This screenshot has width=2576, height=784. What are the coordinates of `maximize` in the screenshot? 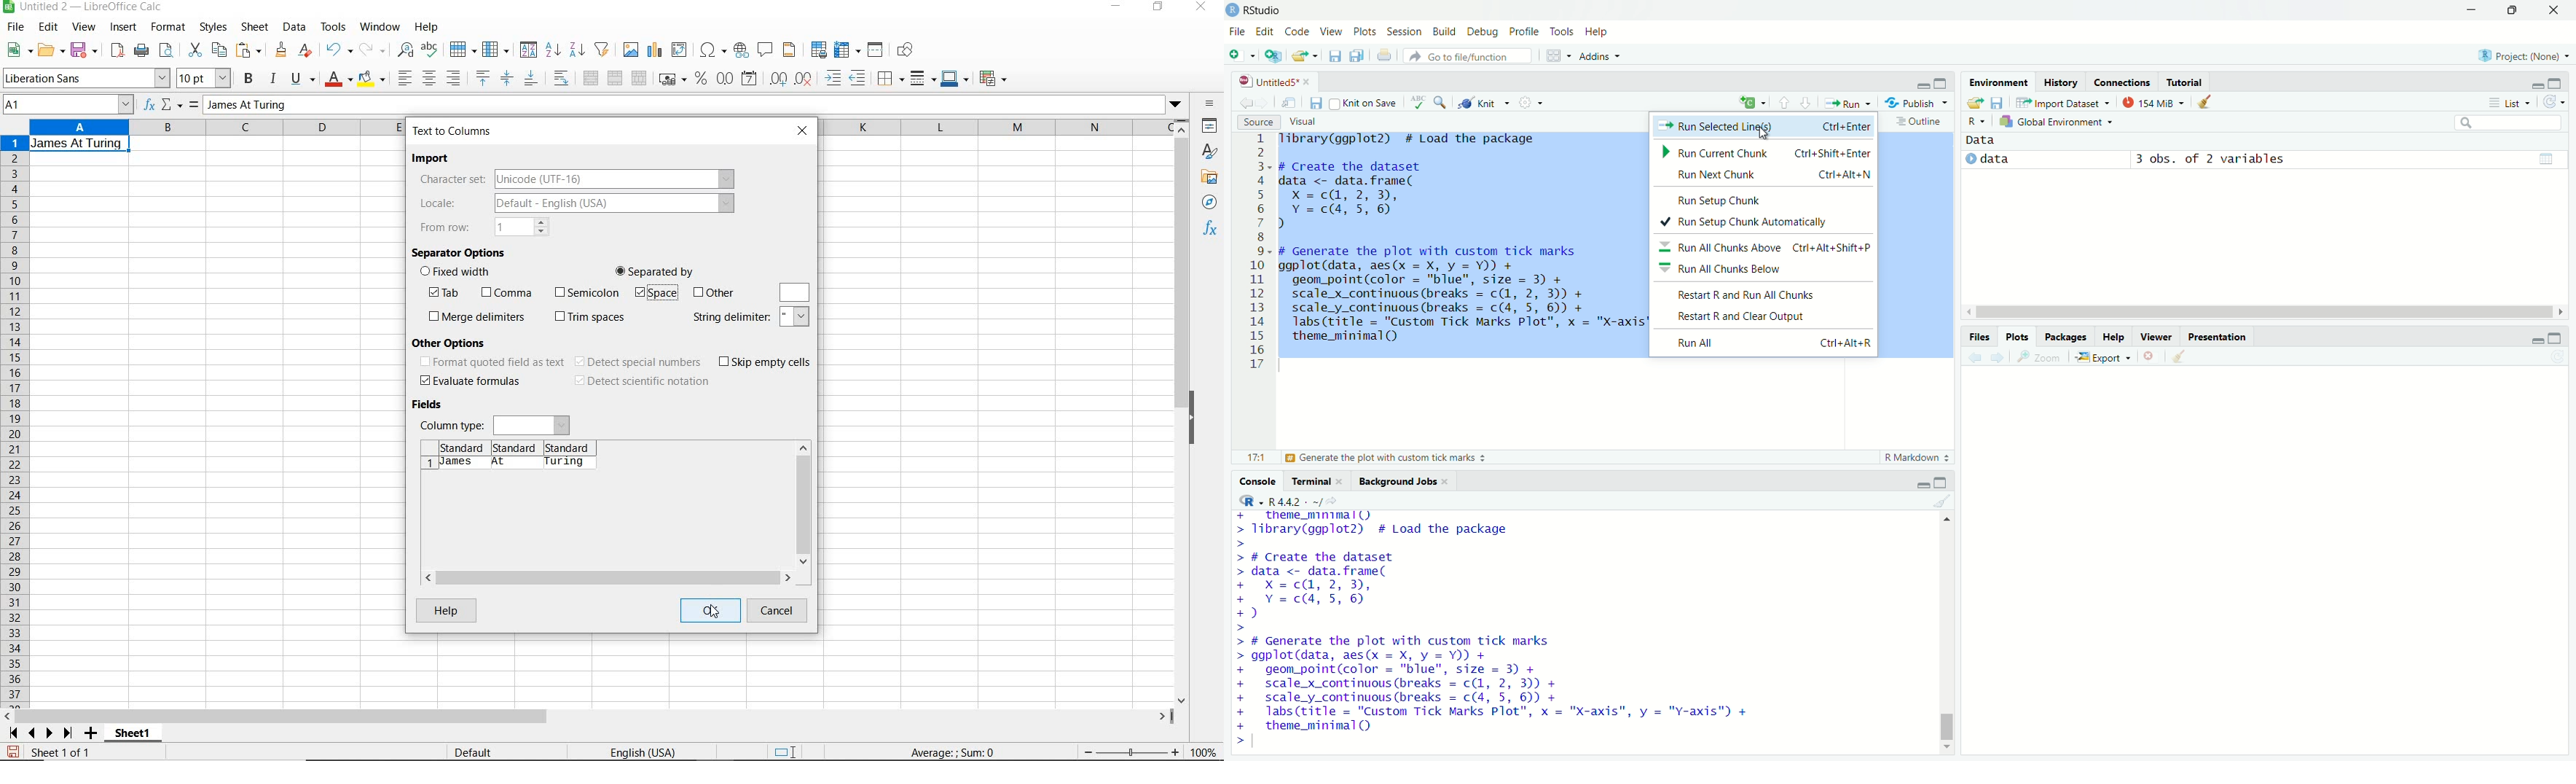 It's located at (2510, 8).